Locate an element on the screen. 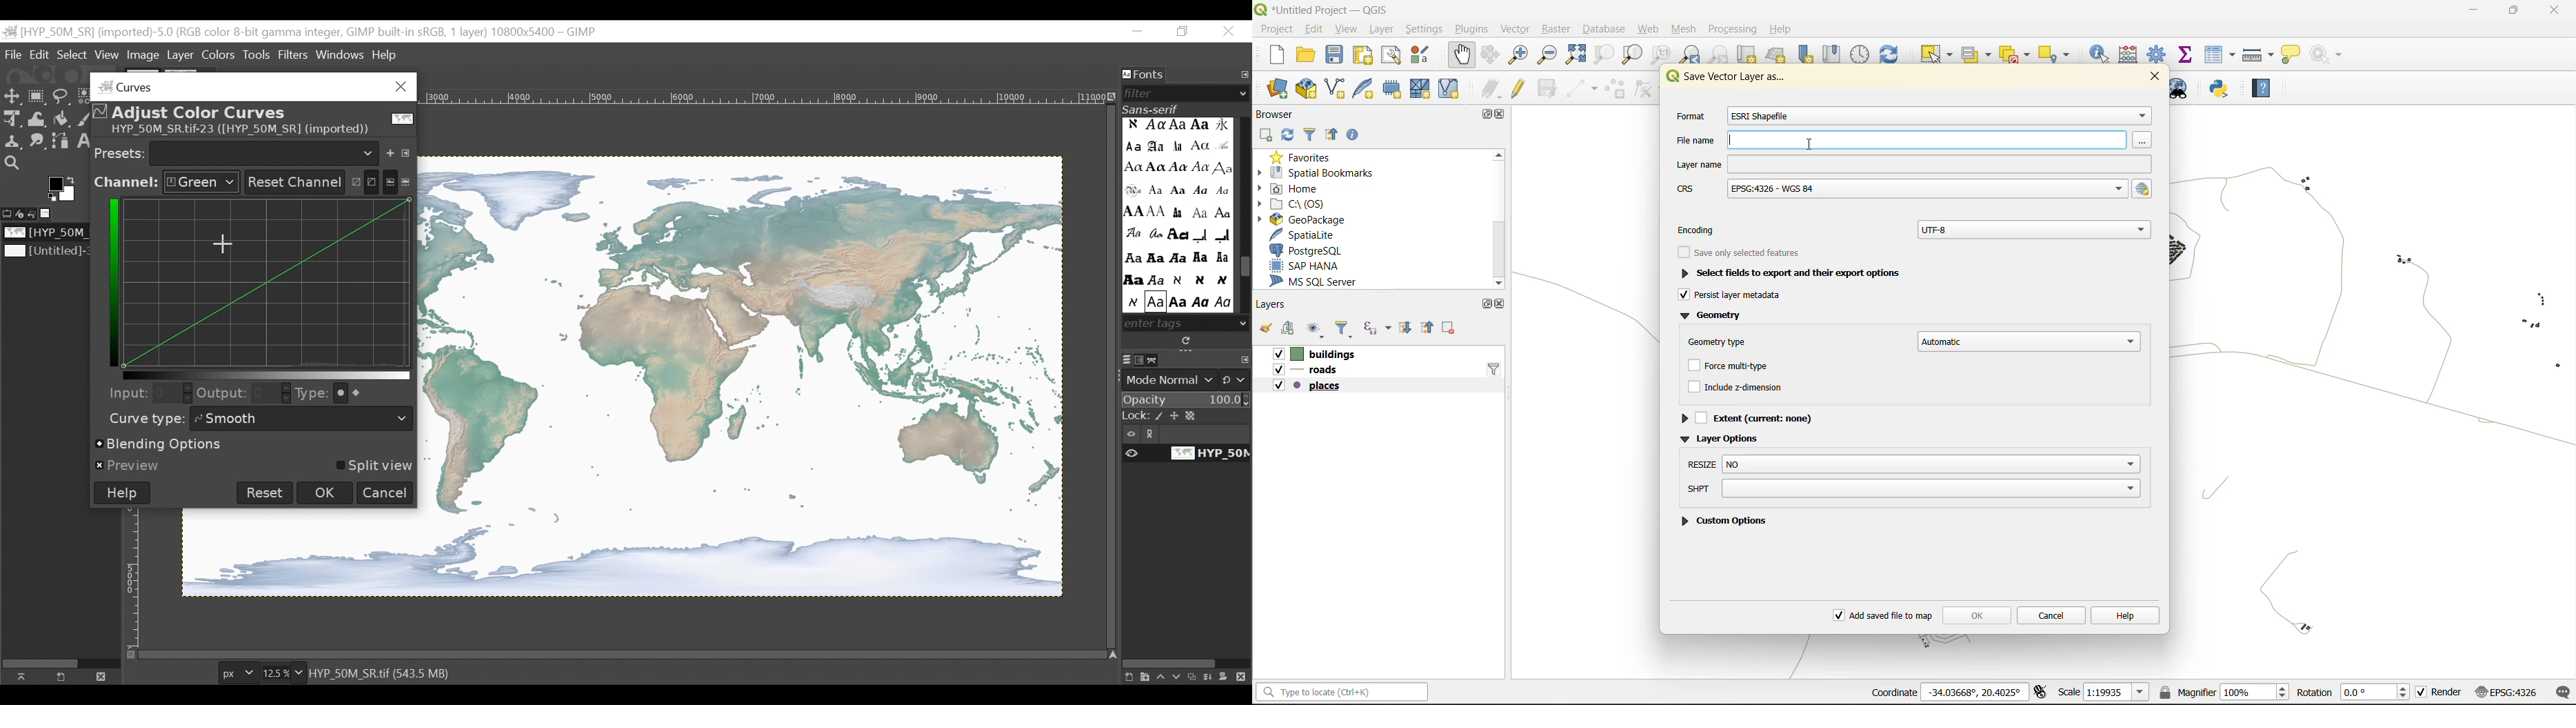  Paths Tool is located at coordinates (61, 142).